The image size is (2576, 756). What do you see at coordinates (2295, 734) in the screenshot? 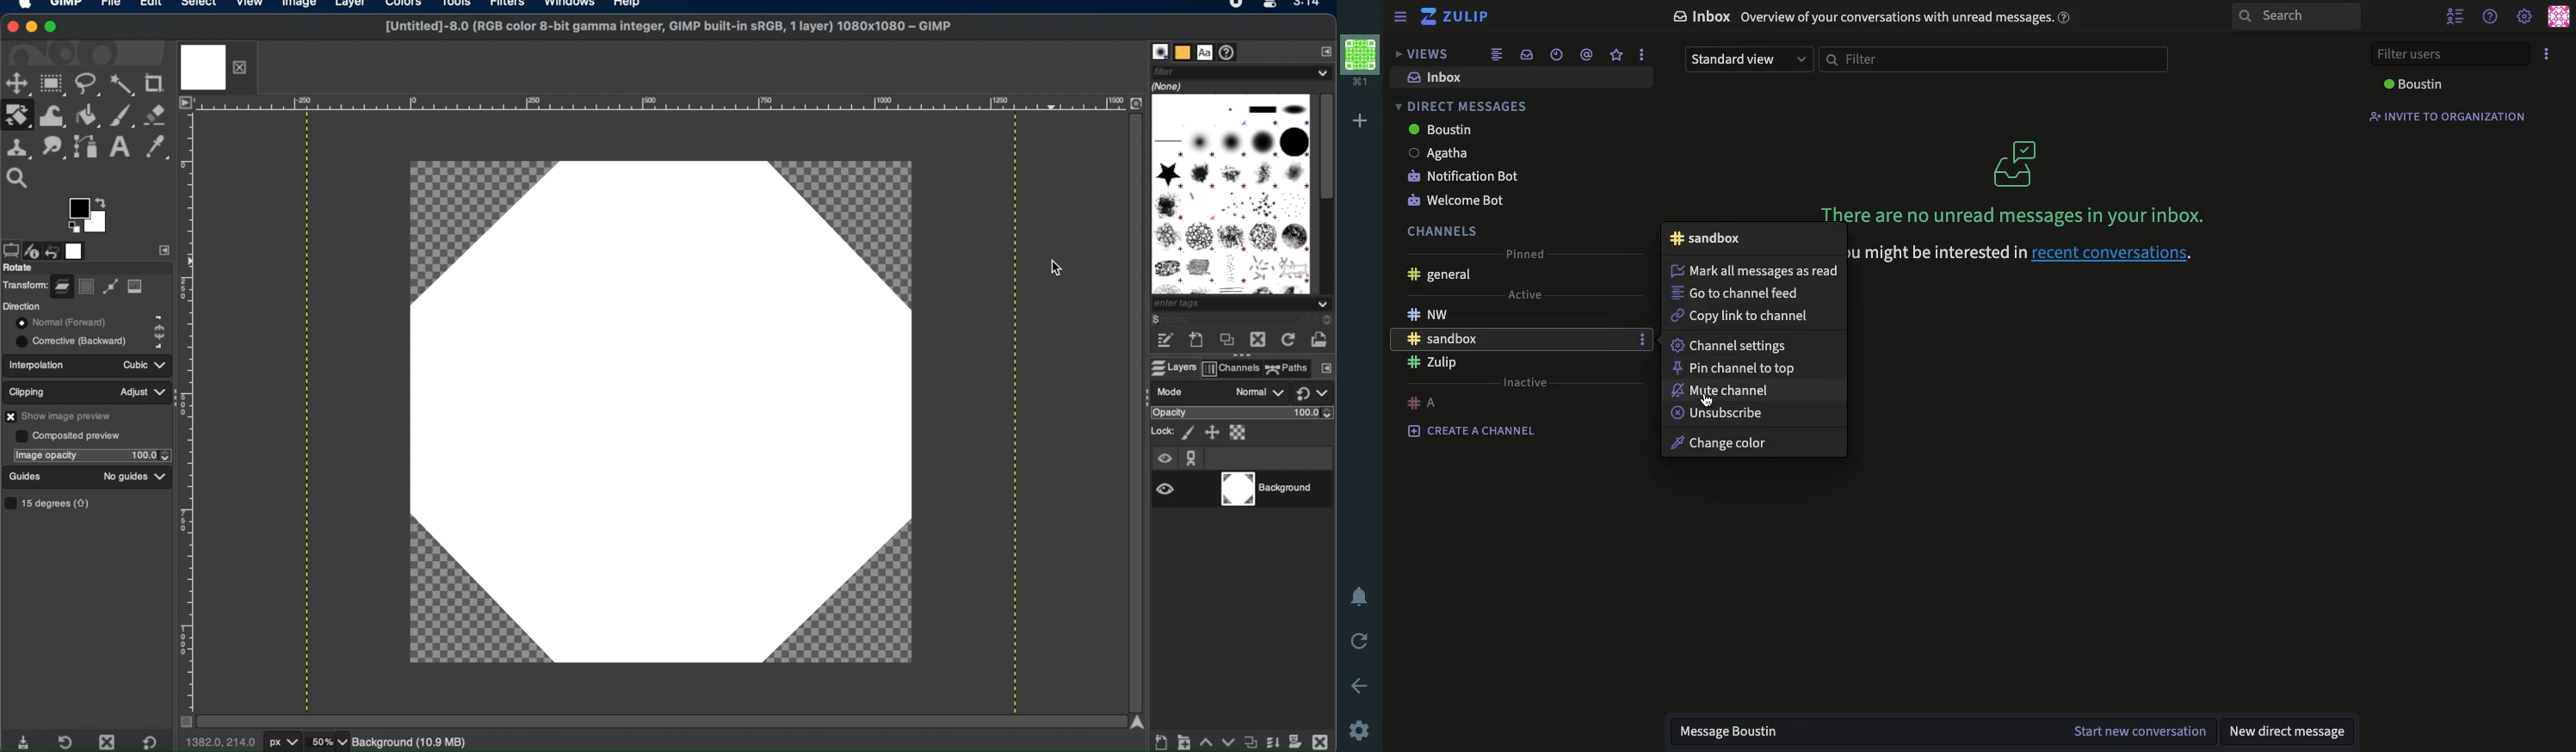
I see `new direct message` at bounding box center [2295, 734].